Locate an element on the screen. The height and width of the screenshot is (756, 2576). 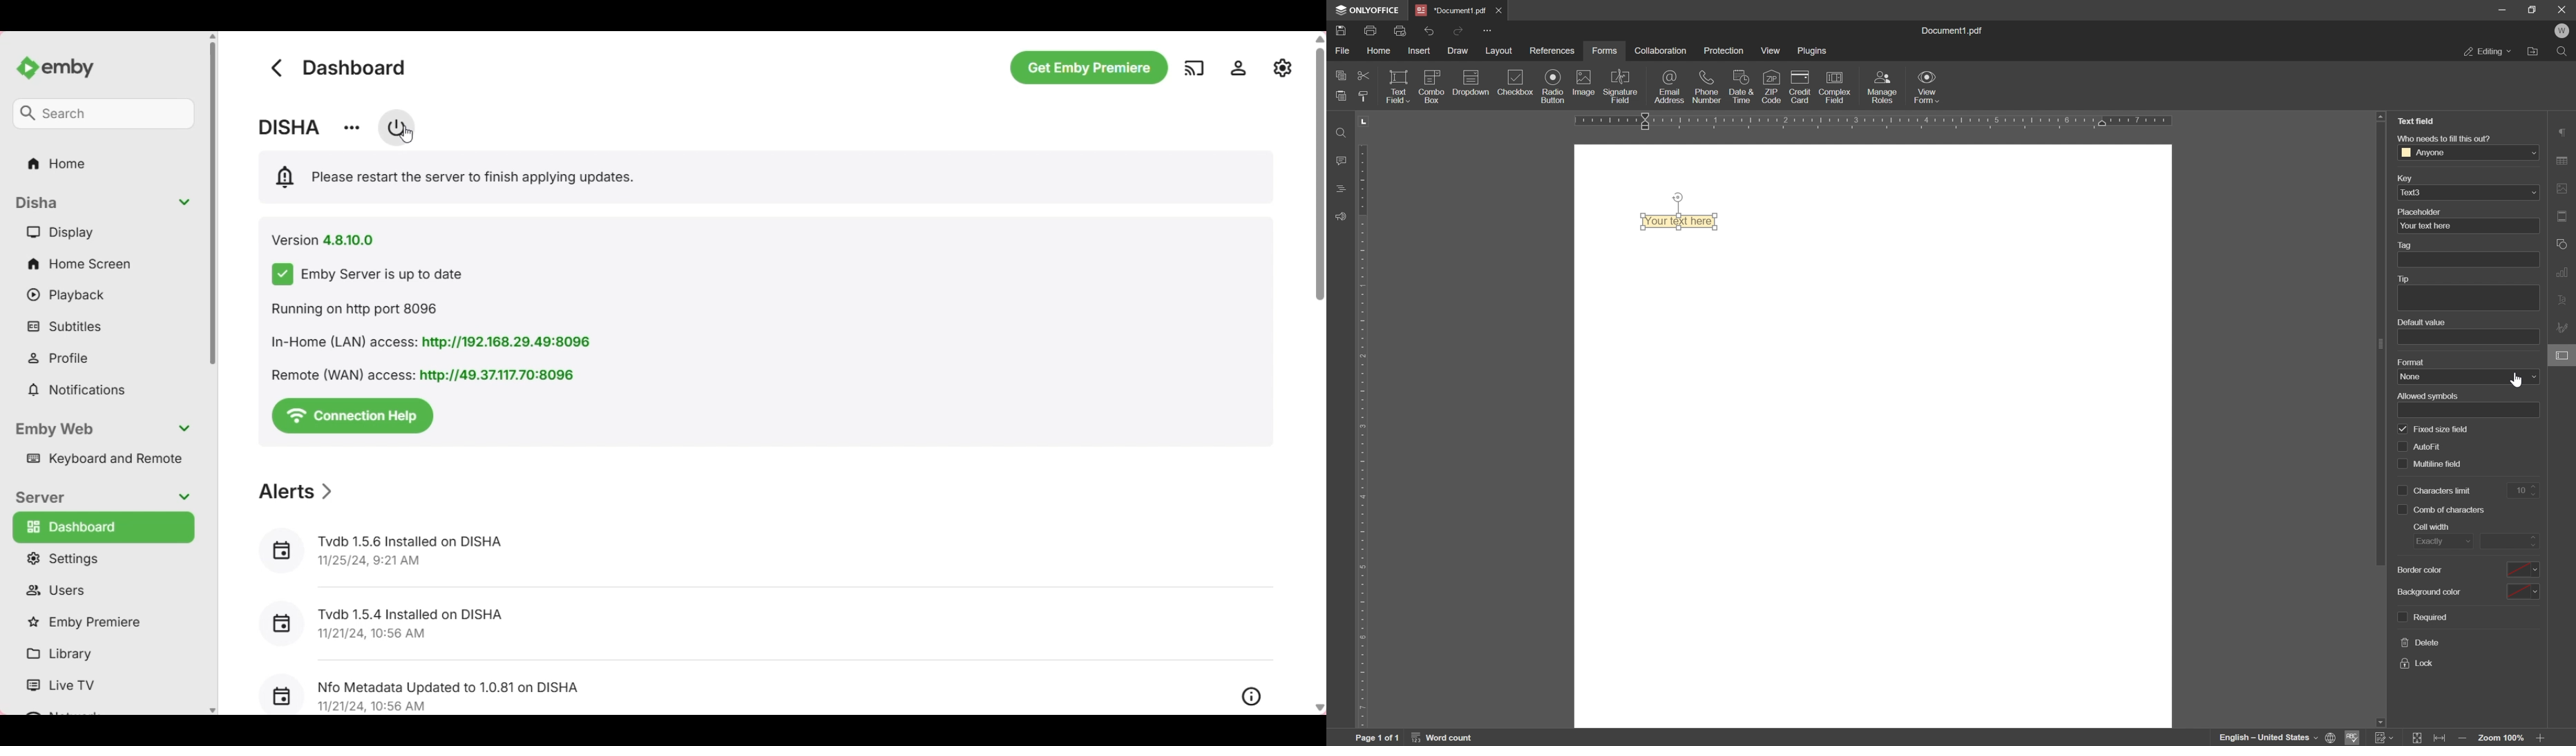
signature field is located at coordinates (1622, 87).